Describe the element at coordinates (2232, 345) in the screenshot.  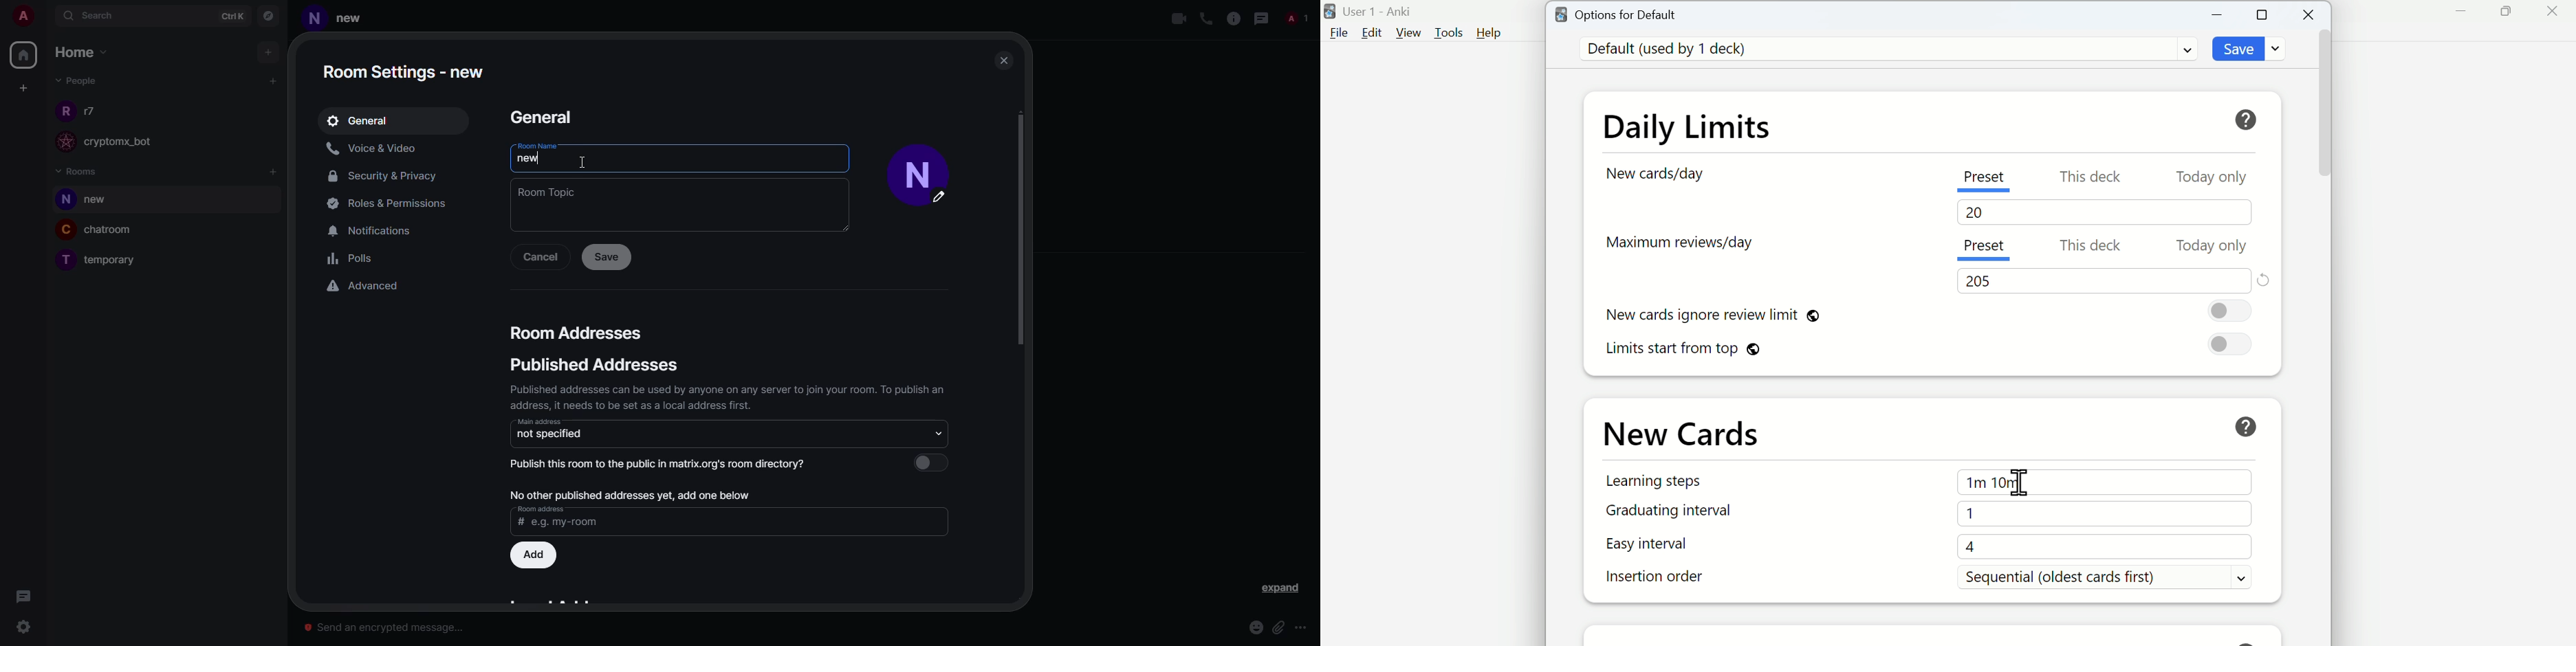
I see `On/Off toggle` at that location.